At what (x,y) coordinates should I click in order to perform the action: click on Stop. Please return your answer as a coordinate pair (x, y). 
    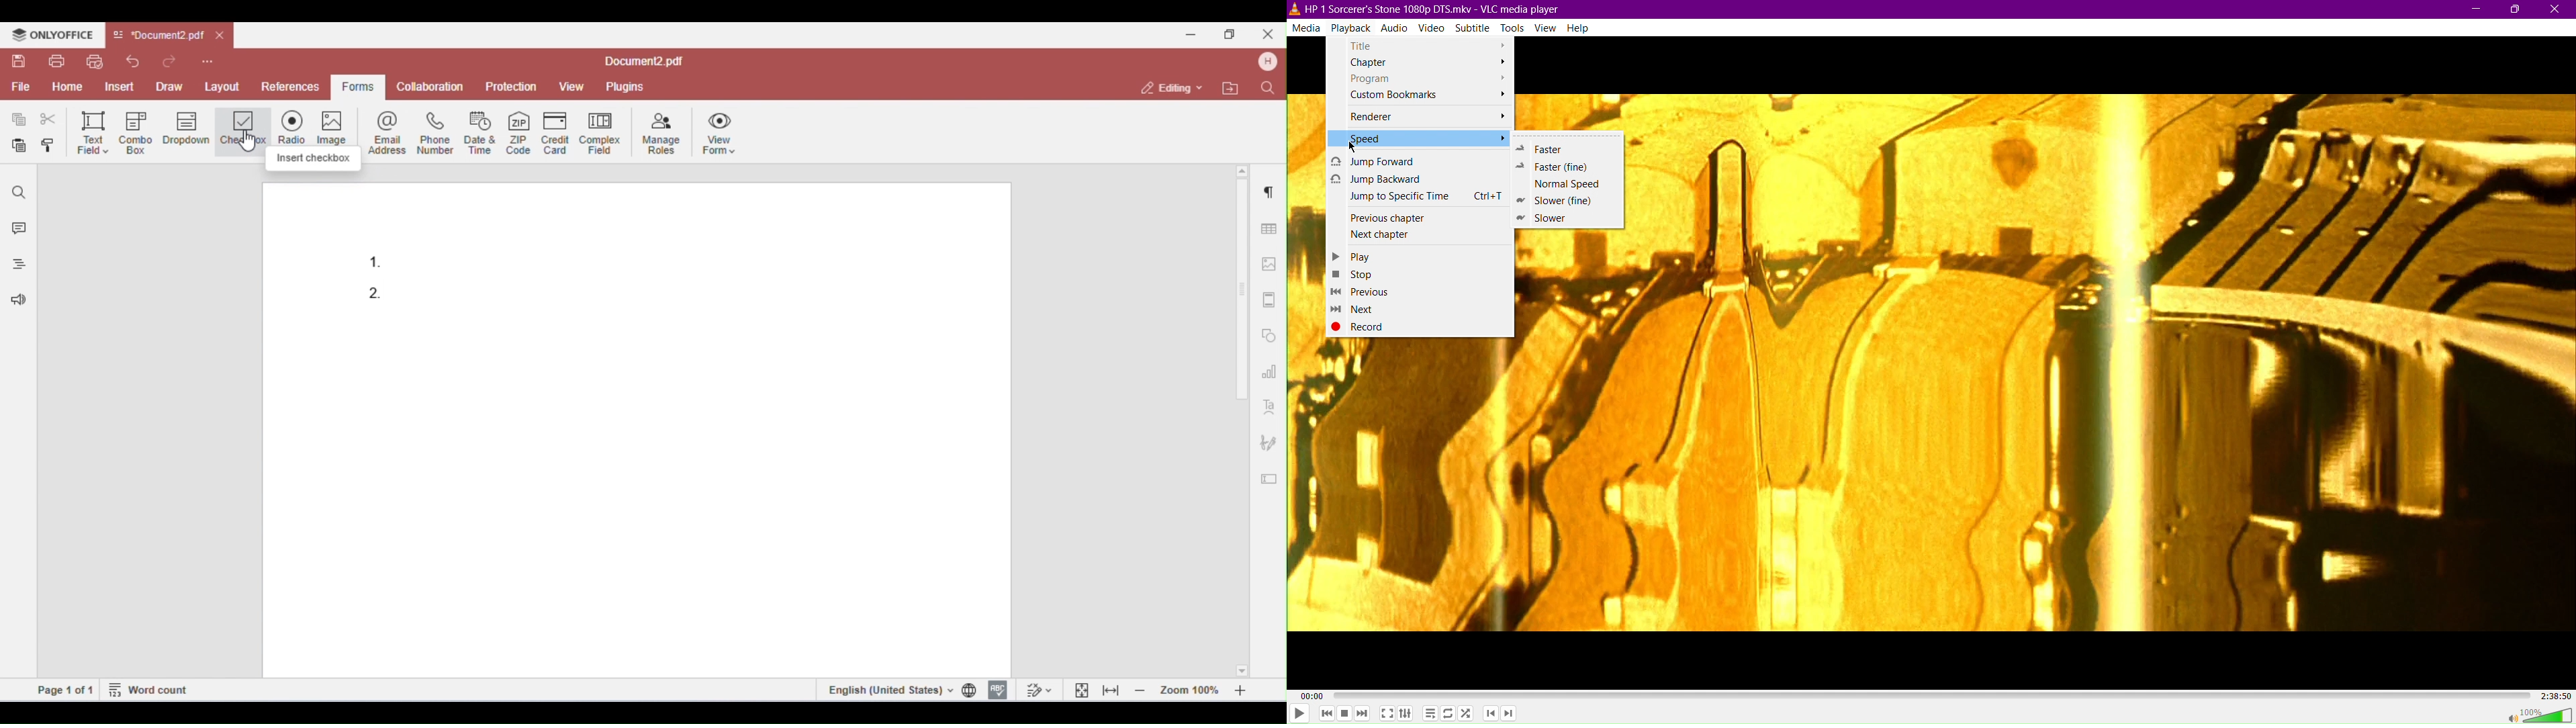
    Looking at the image, I should click on (1356, 273).